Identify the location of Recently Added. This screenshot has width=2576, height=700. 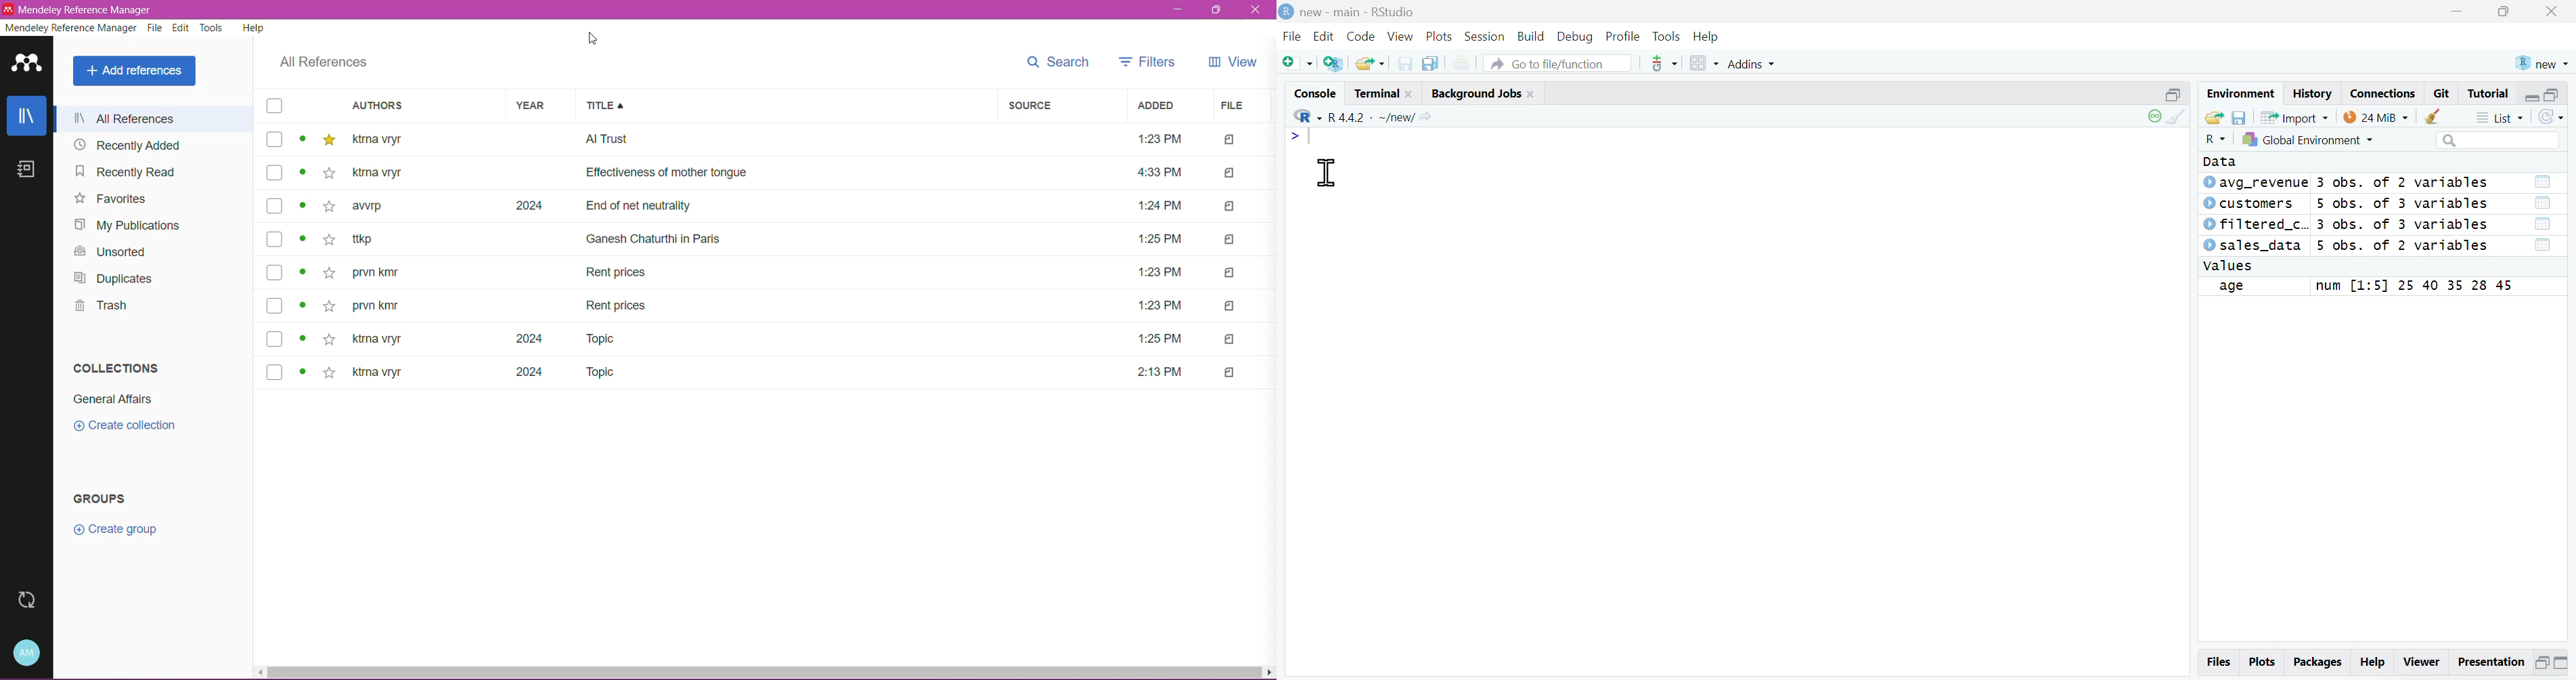
(124, 146).